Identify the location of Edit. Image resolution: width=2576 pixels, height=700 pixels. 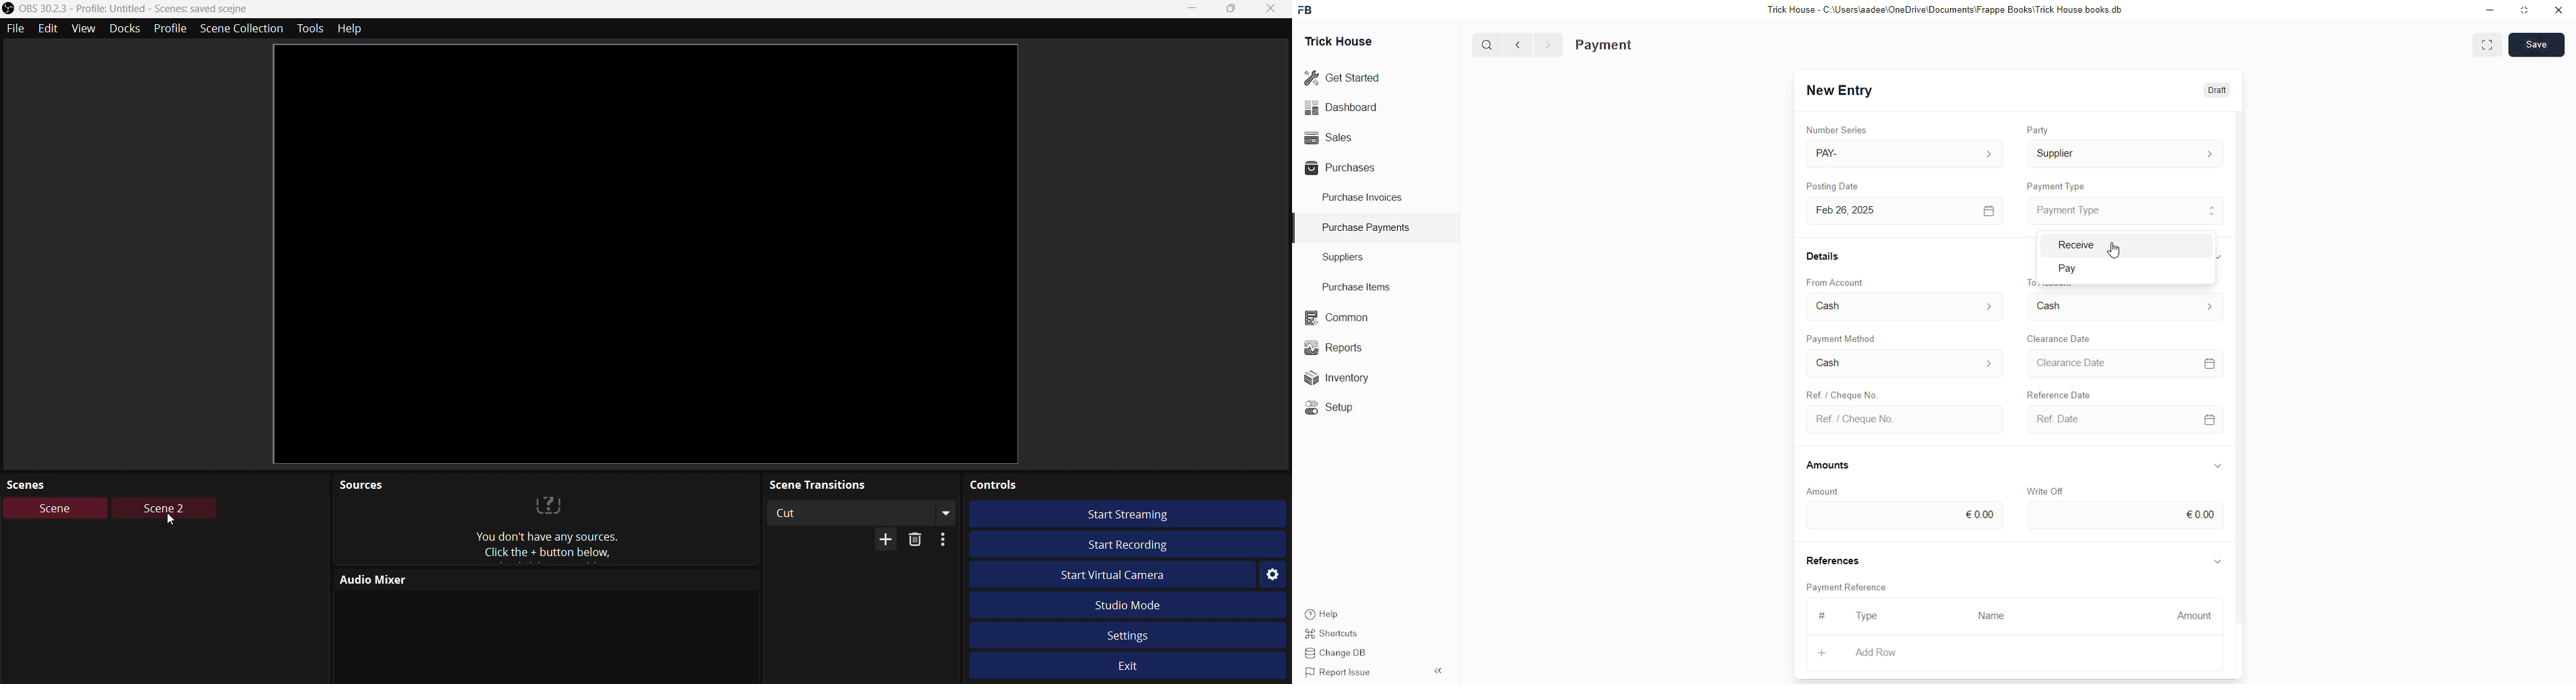
(50, 30).